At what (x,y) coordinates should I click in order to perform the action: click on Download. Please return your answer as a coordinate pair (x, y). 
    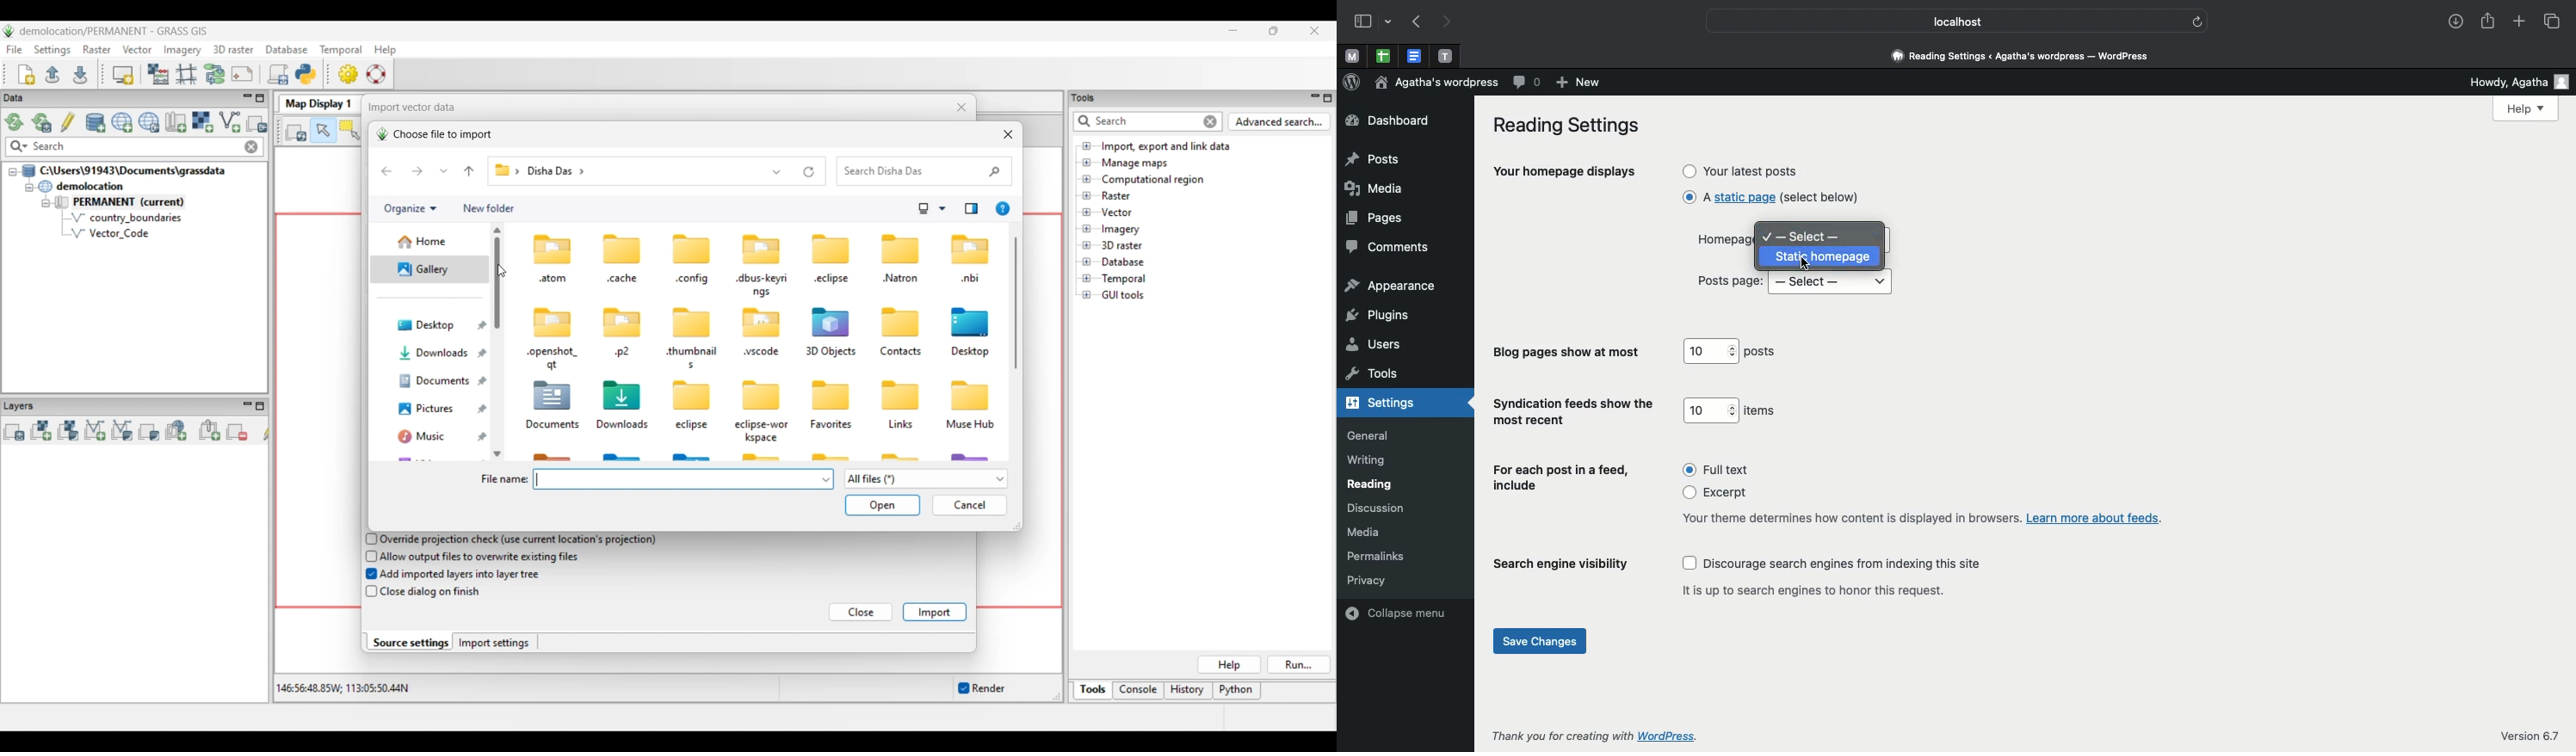
    Looking at the image, I should click on (2451, 19).